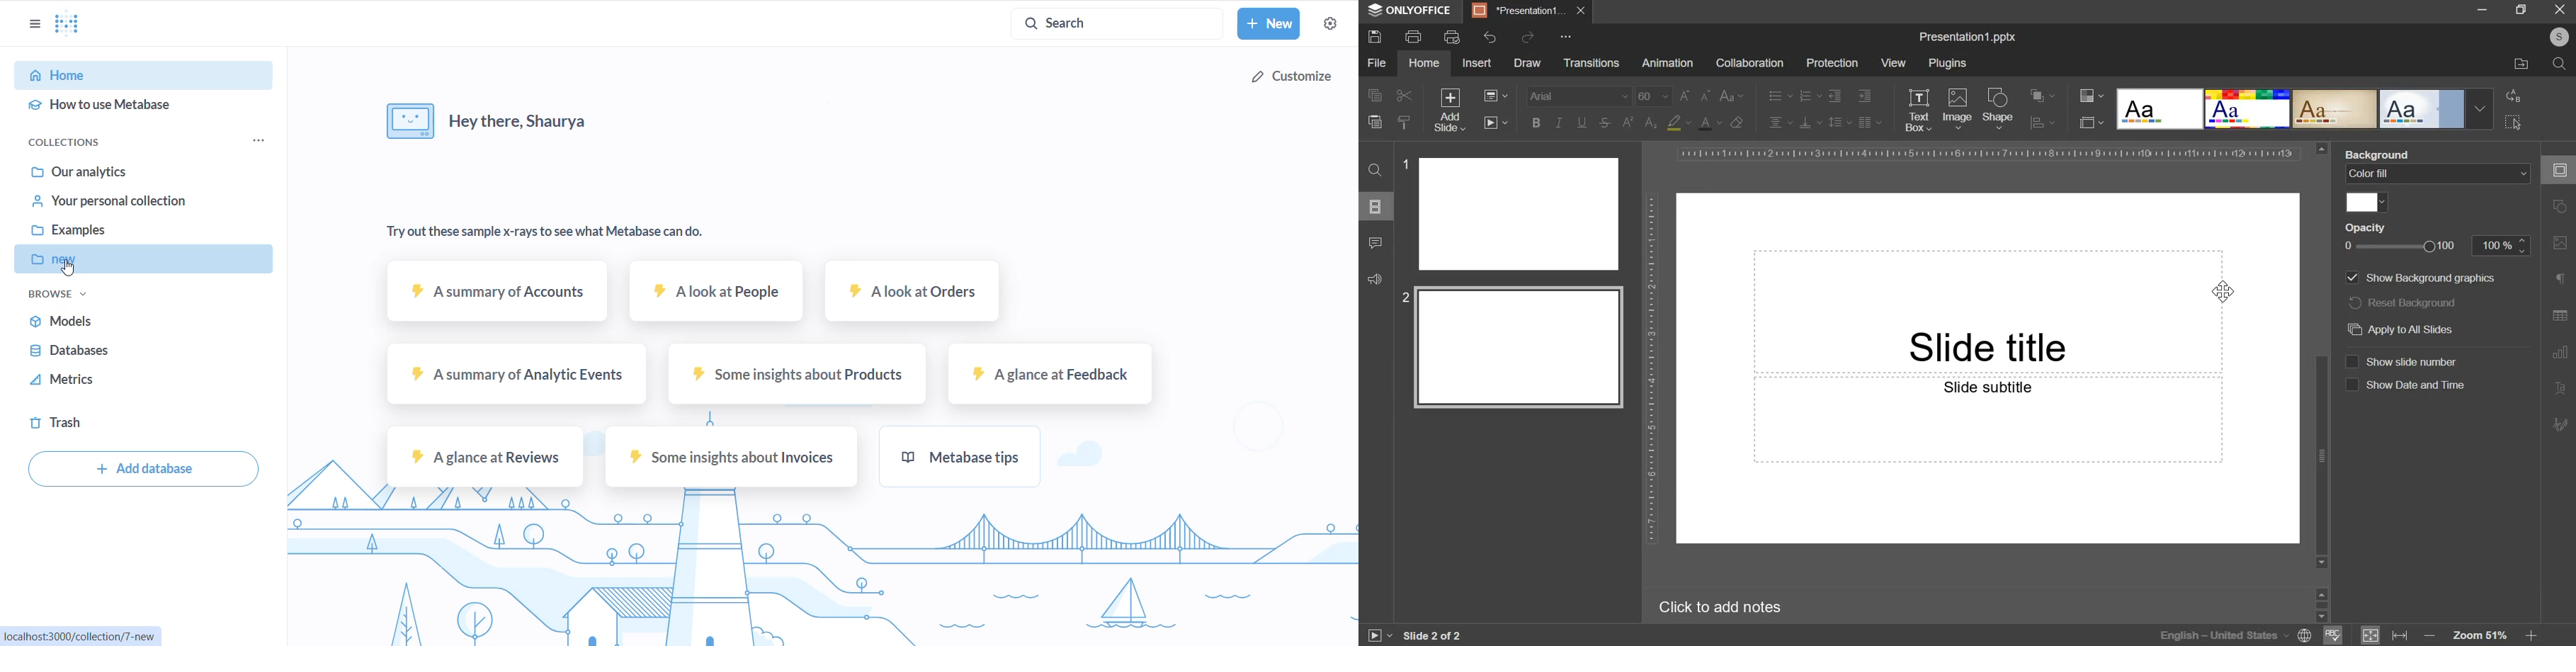 The height and width of the screenshot is (672, 2576). Describe the element at coordinates (1737, 122) in the screenshot. I see `clear style` at that location.